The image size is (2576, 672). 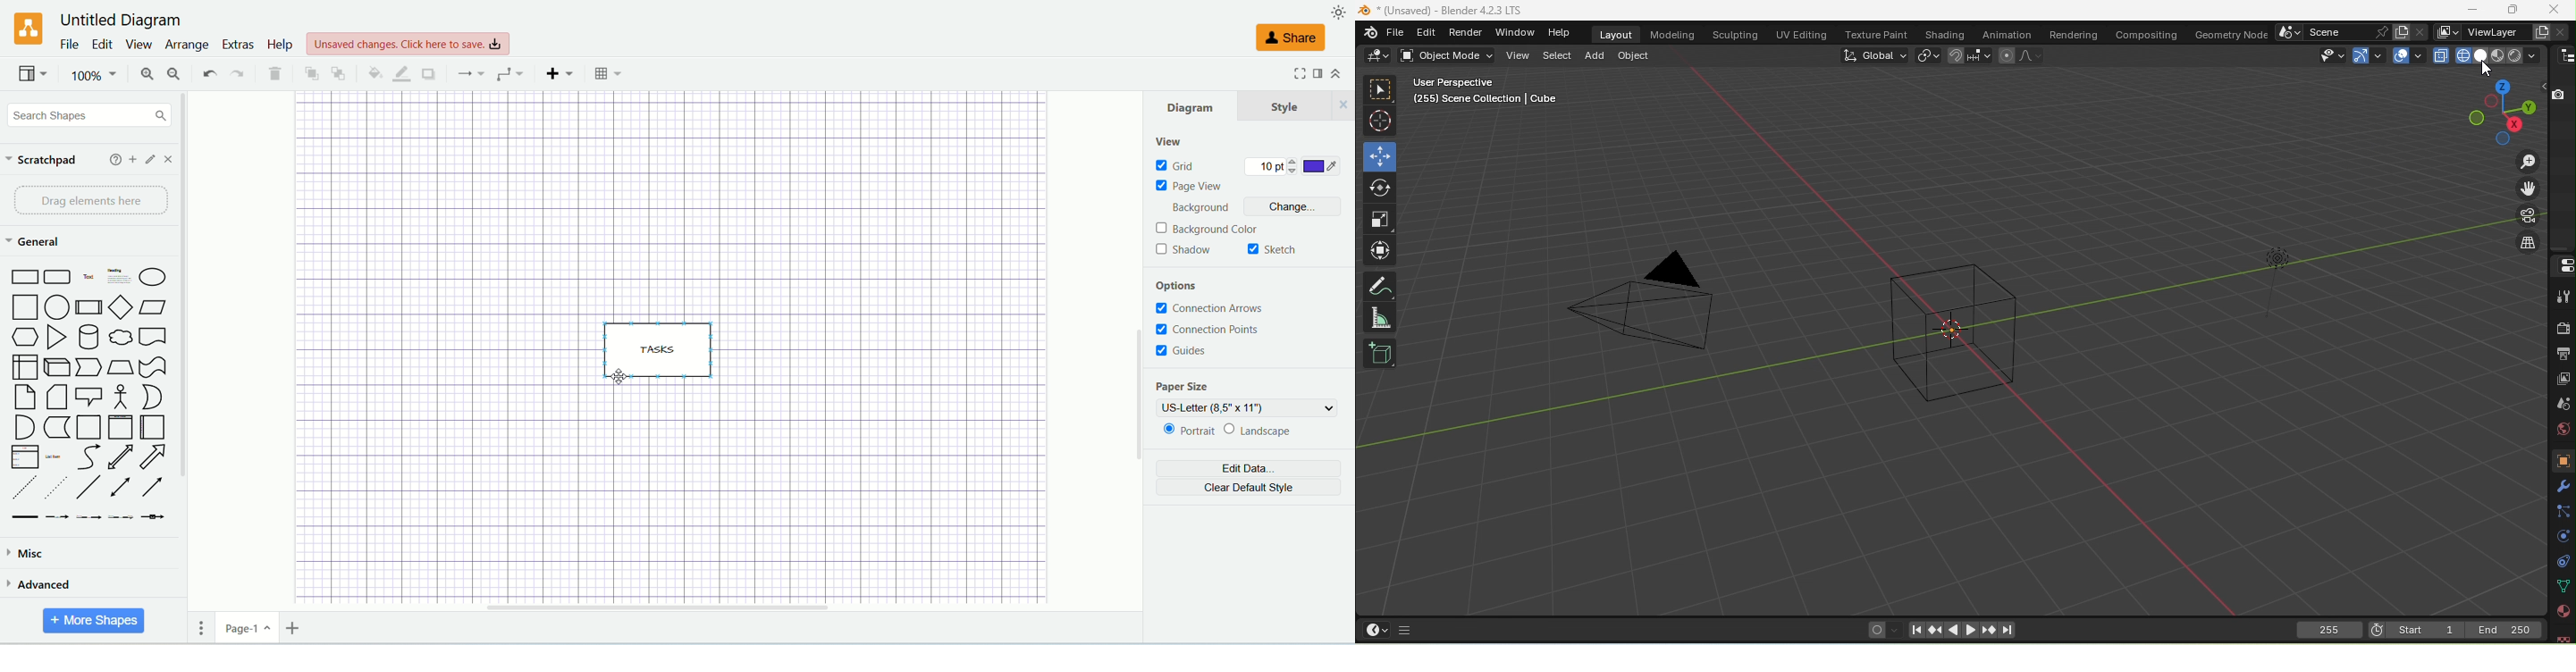 What do you see at coordinates (119, 397) in the screenshot?
I see `Actor` at bounding box center [119, 397].